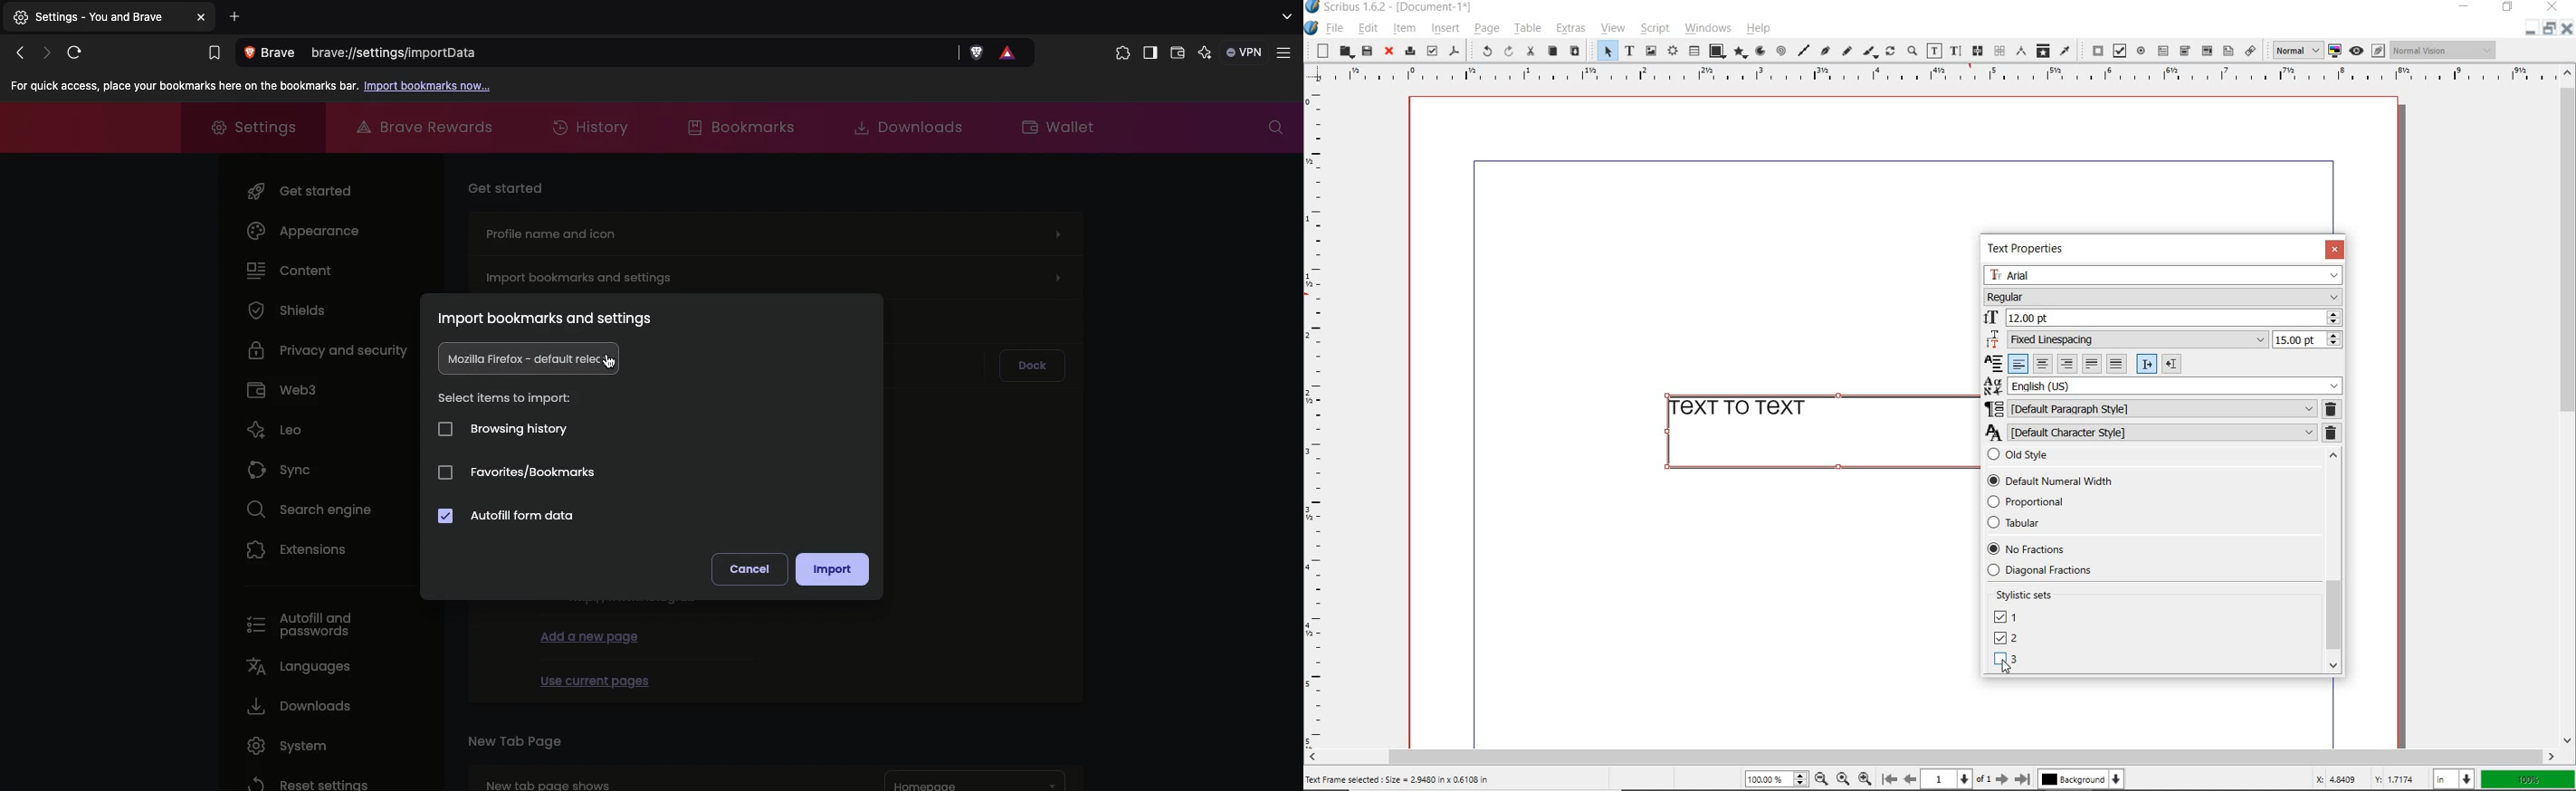 This screenshot has height=812, width=2576. What do you see at coordinates (2335, 561) in the screenshot?
I see `SCROLLBAR` at bounding box center [2335, 561].